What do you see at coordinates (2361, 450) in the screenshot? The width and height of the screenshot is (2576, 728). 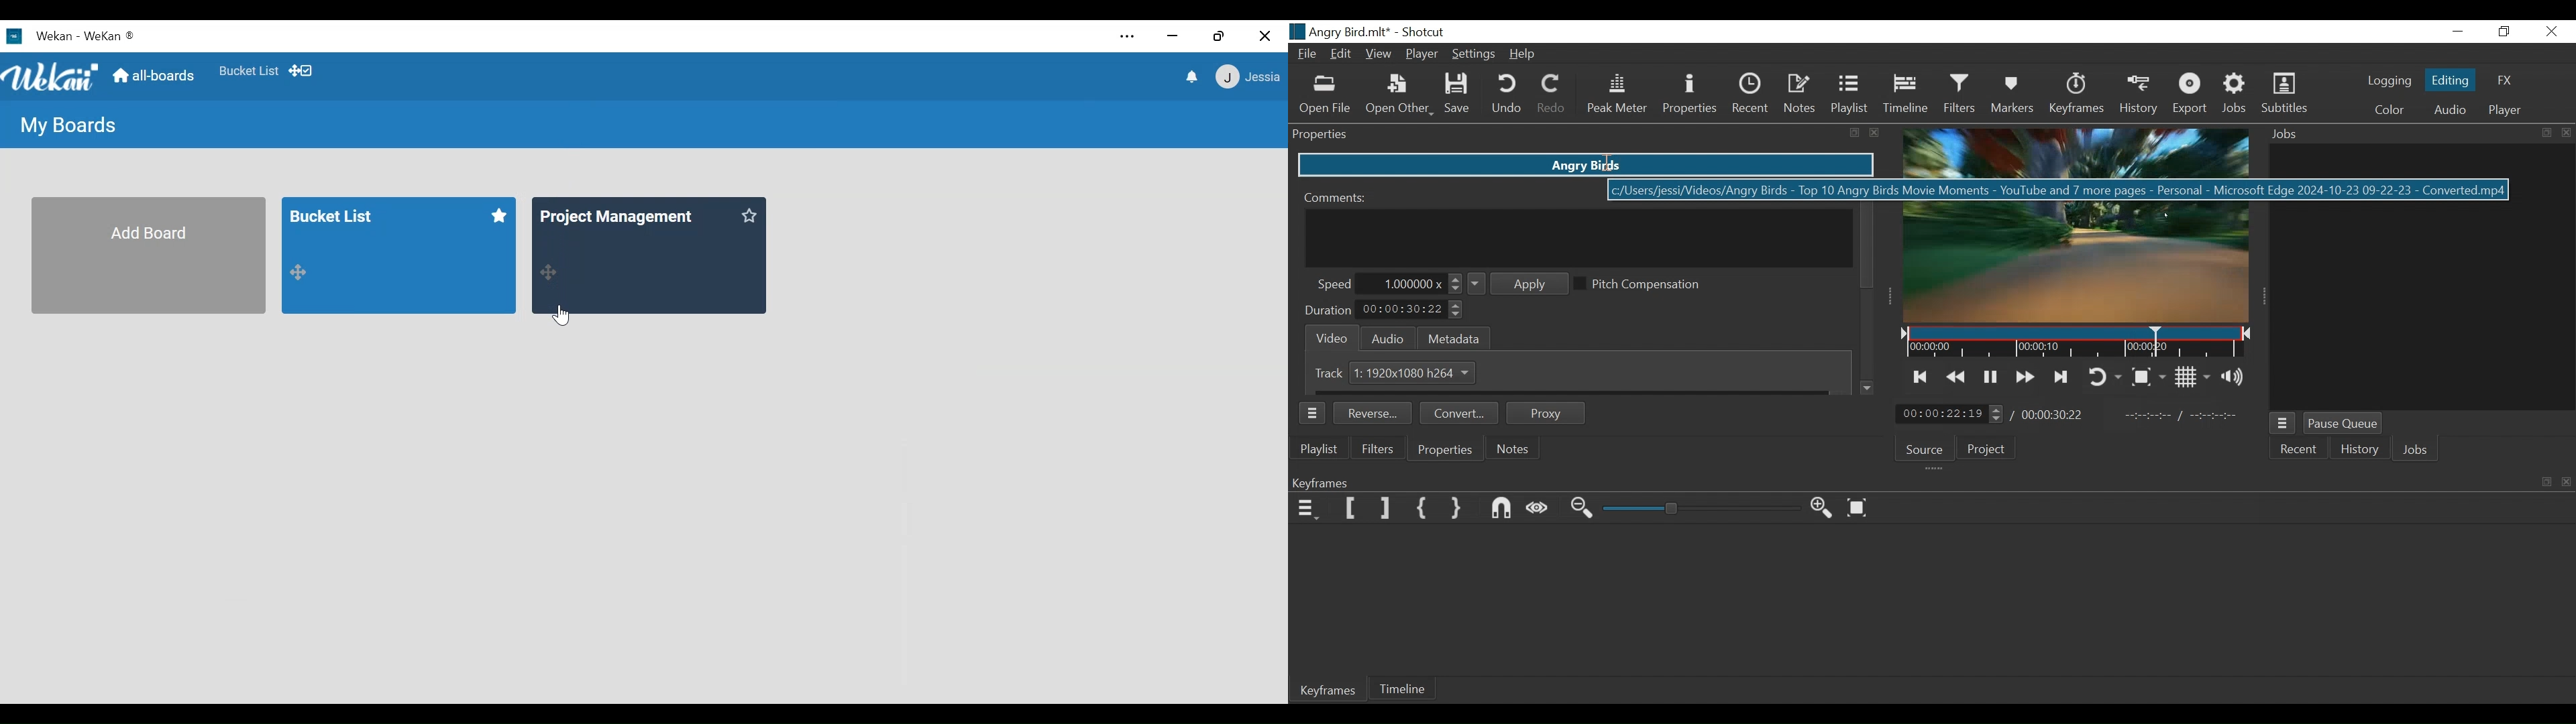 I see `History` at bounding box center [2361, 450].